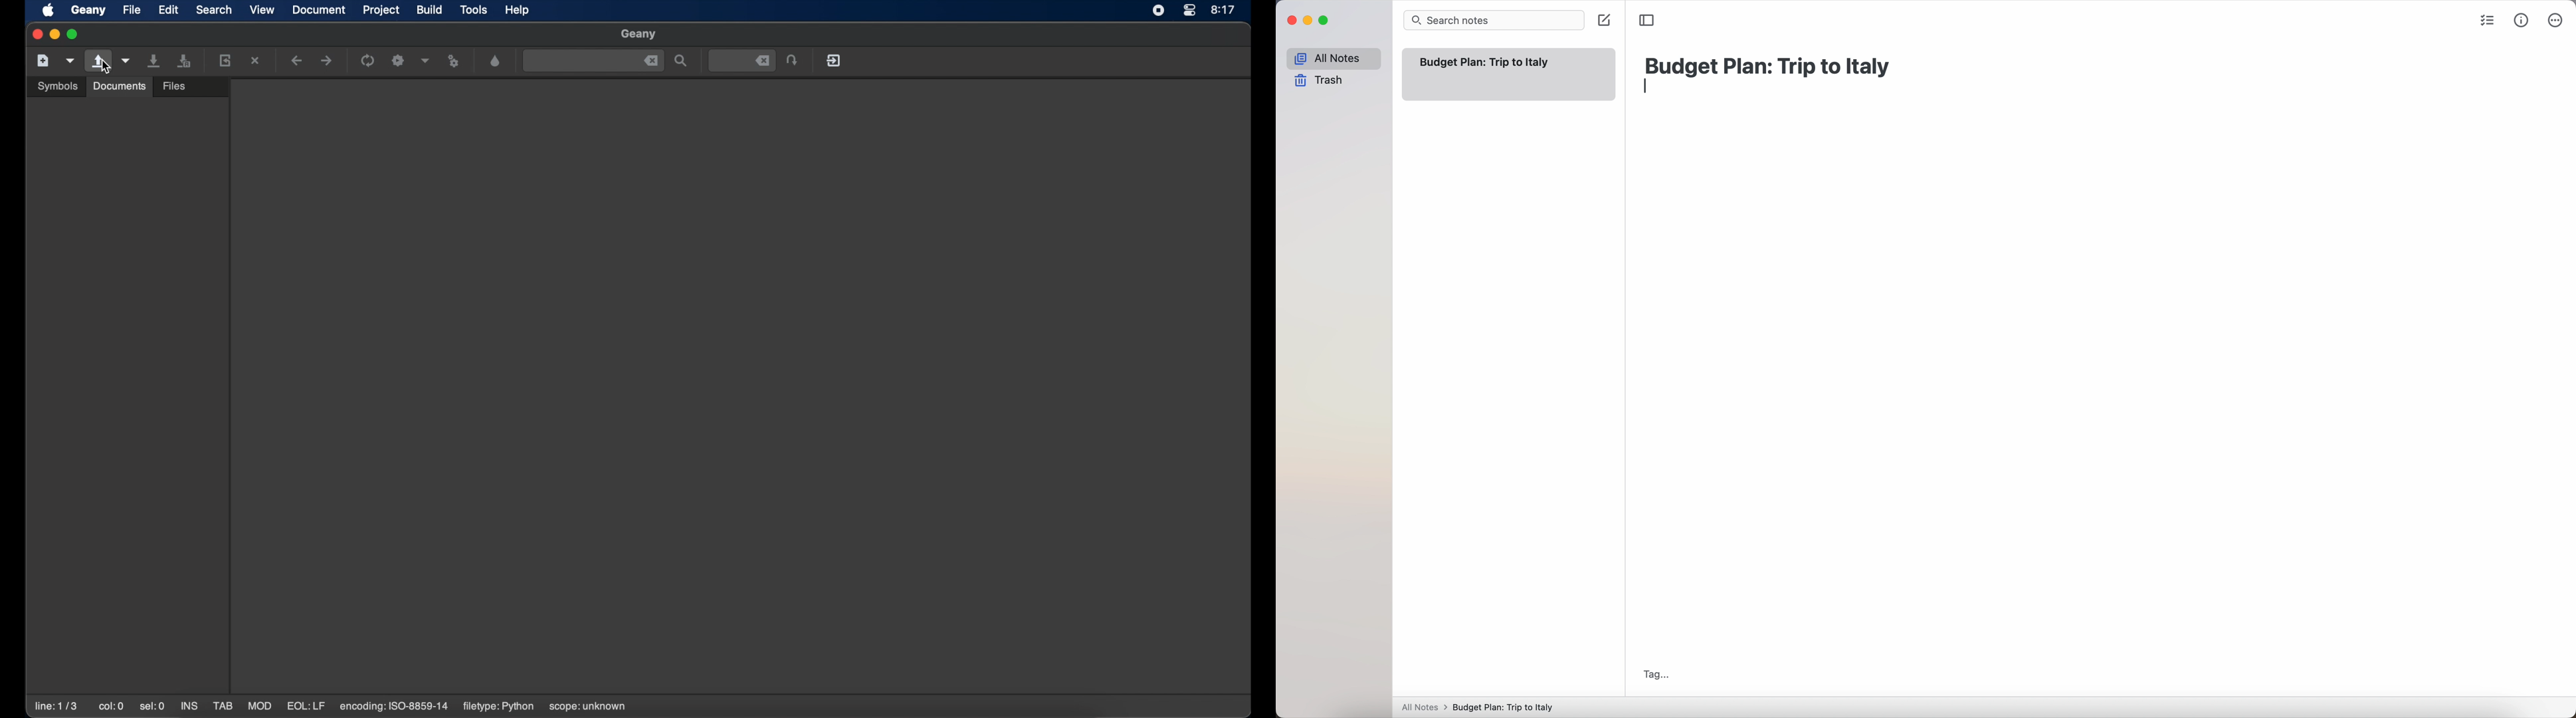 This screenshot has height=728, width=2576. Describe the element at coordinates (1494, 20) in the screenshot. I see `search bar` at that location.